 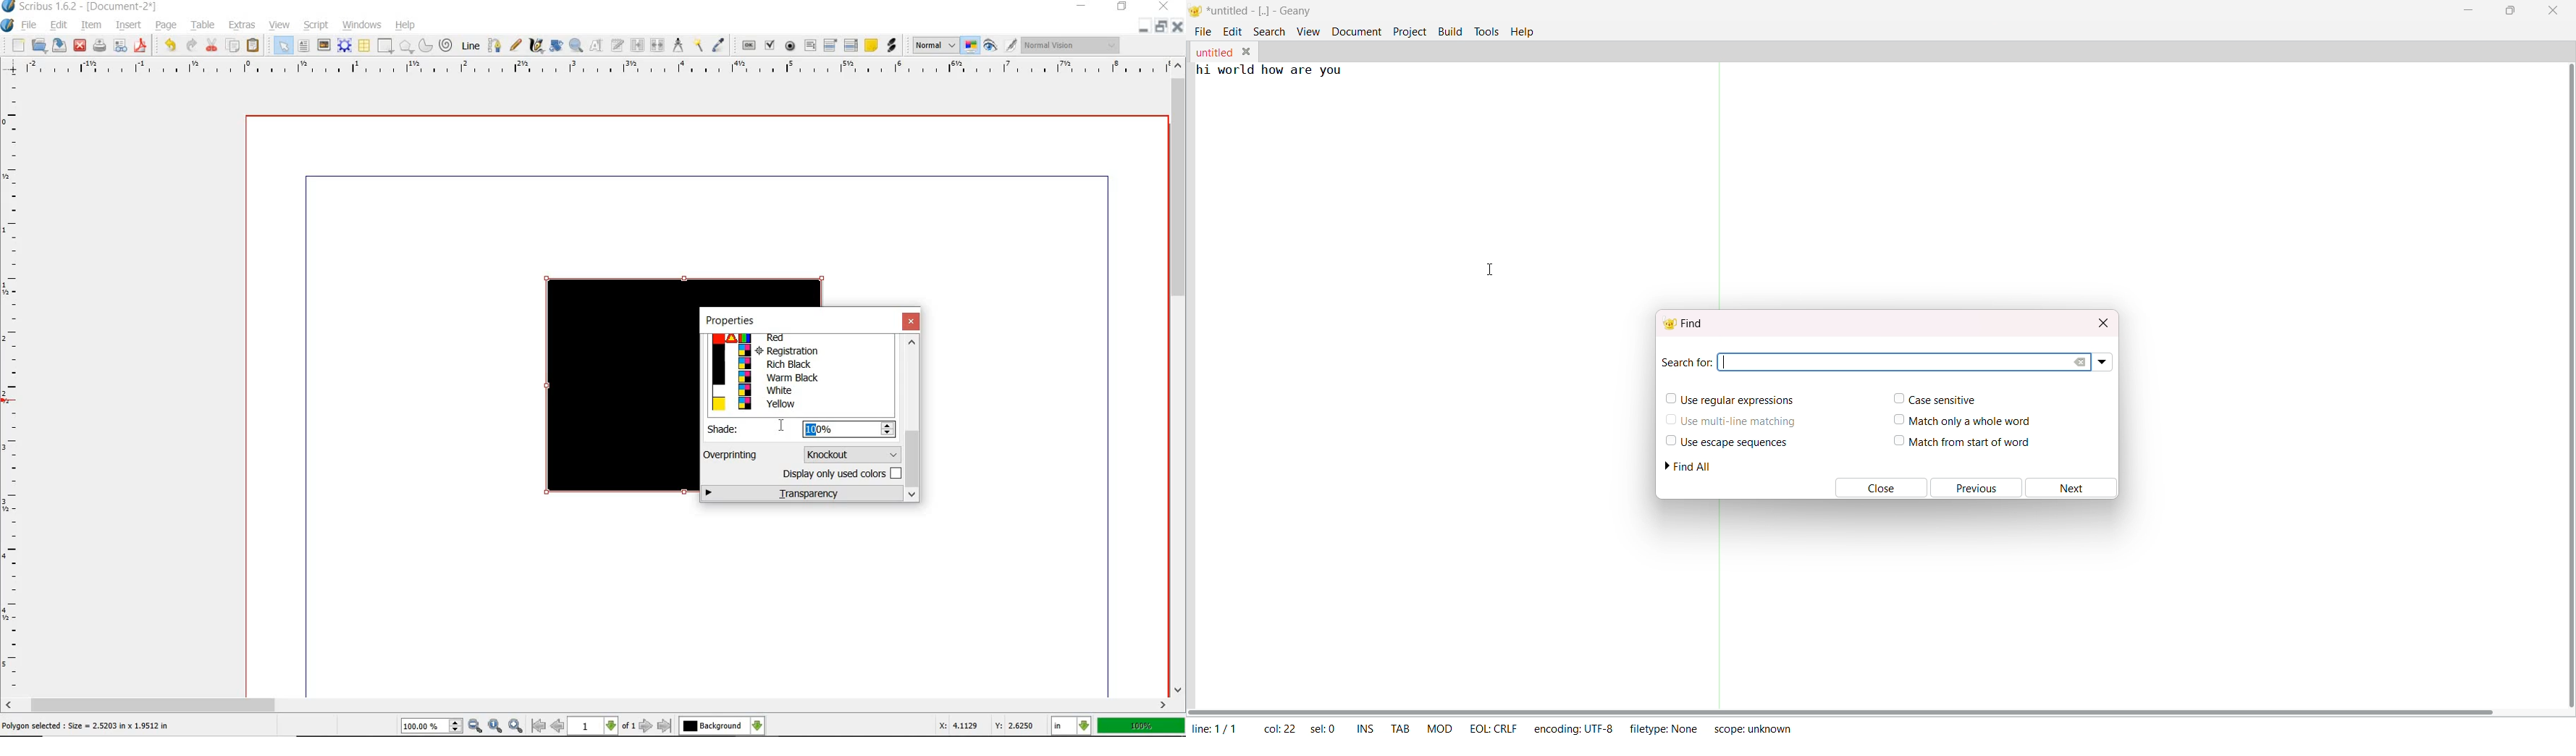 What do you see at coordinates (101, 47) in the screenshot?
I see `print` at bounding box center [101, 47].